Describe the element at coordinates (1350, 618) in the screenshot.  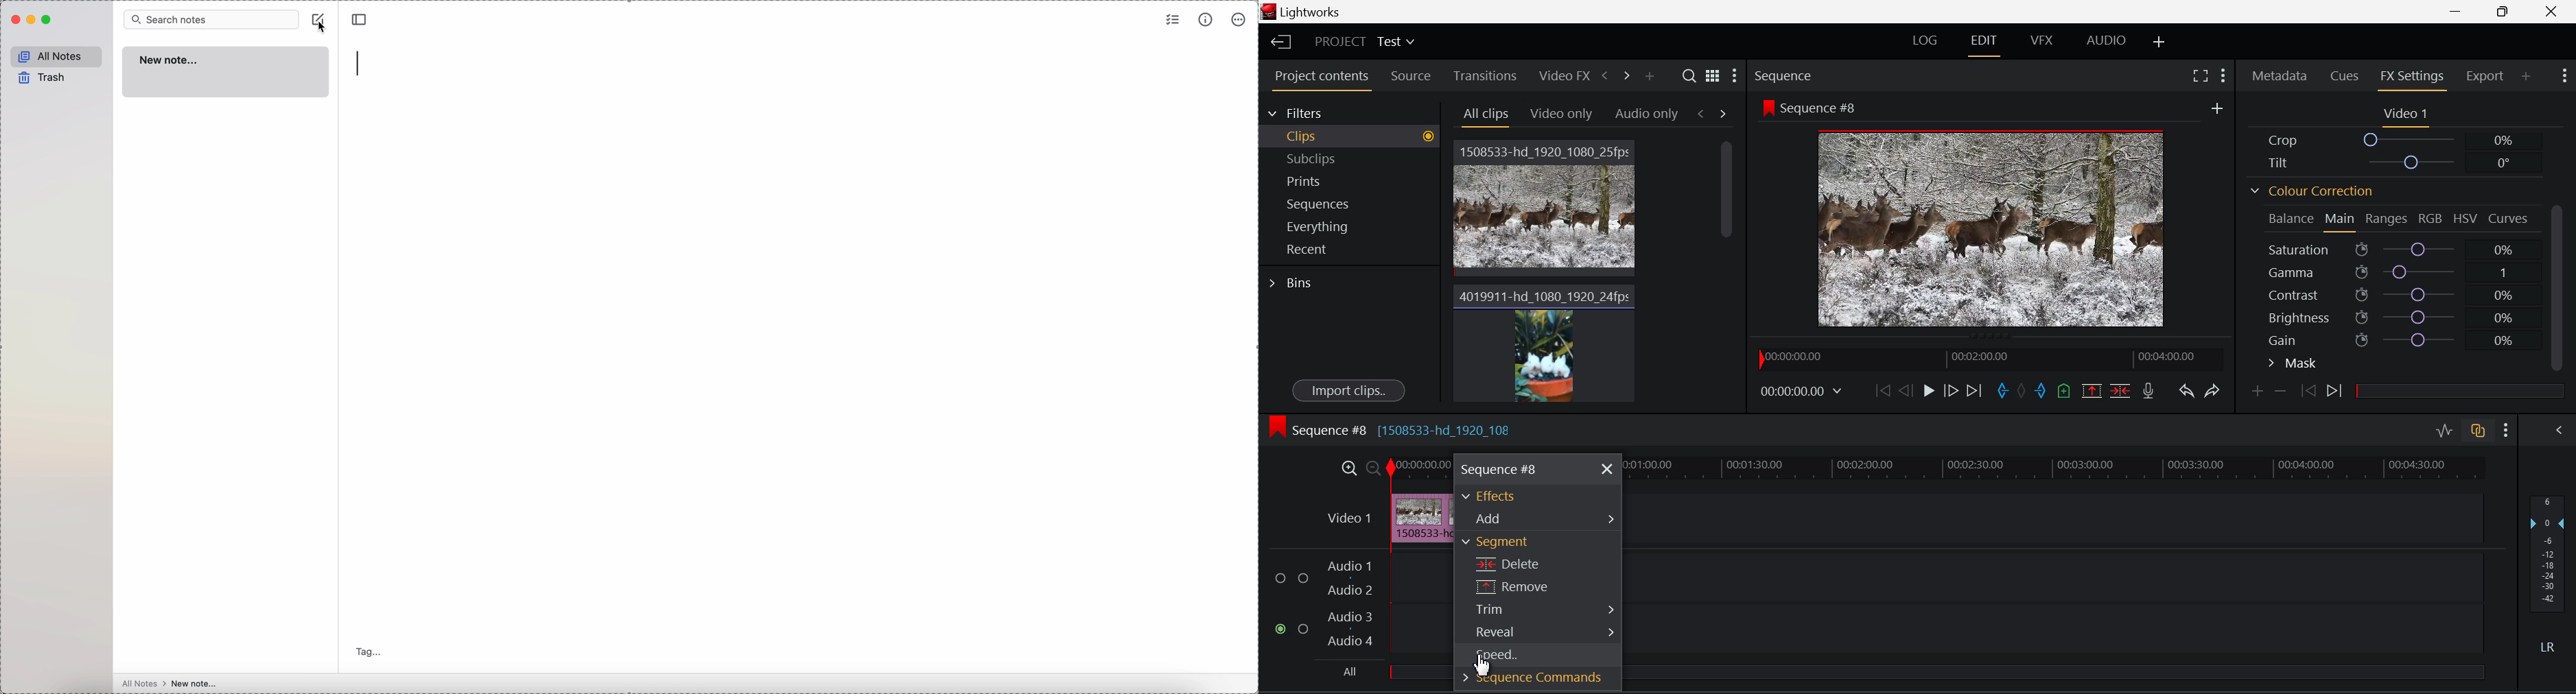
I see `Audio 3` at that location.